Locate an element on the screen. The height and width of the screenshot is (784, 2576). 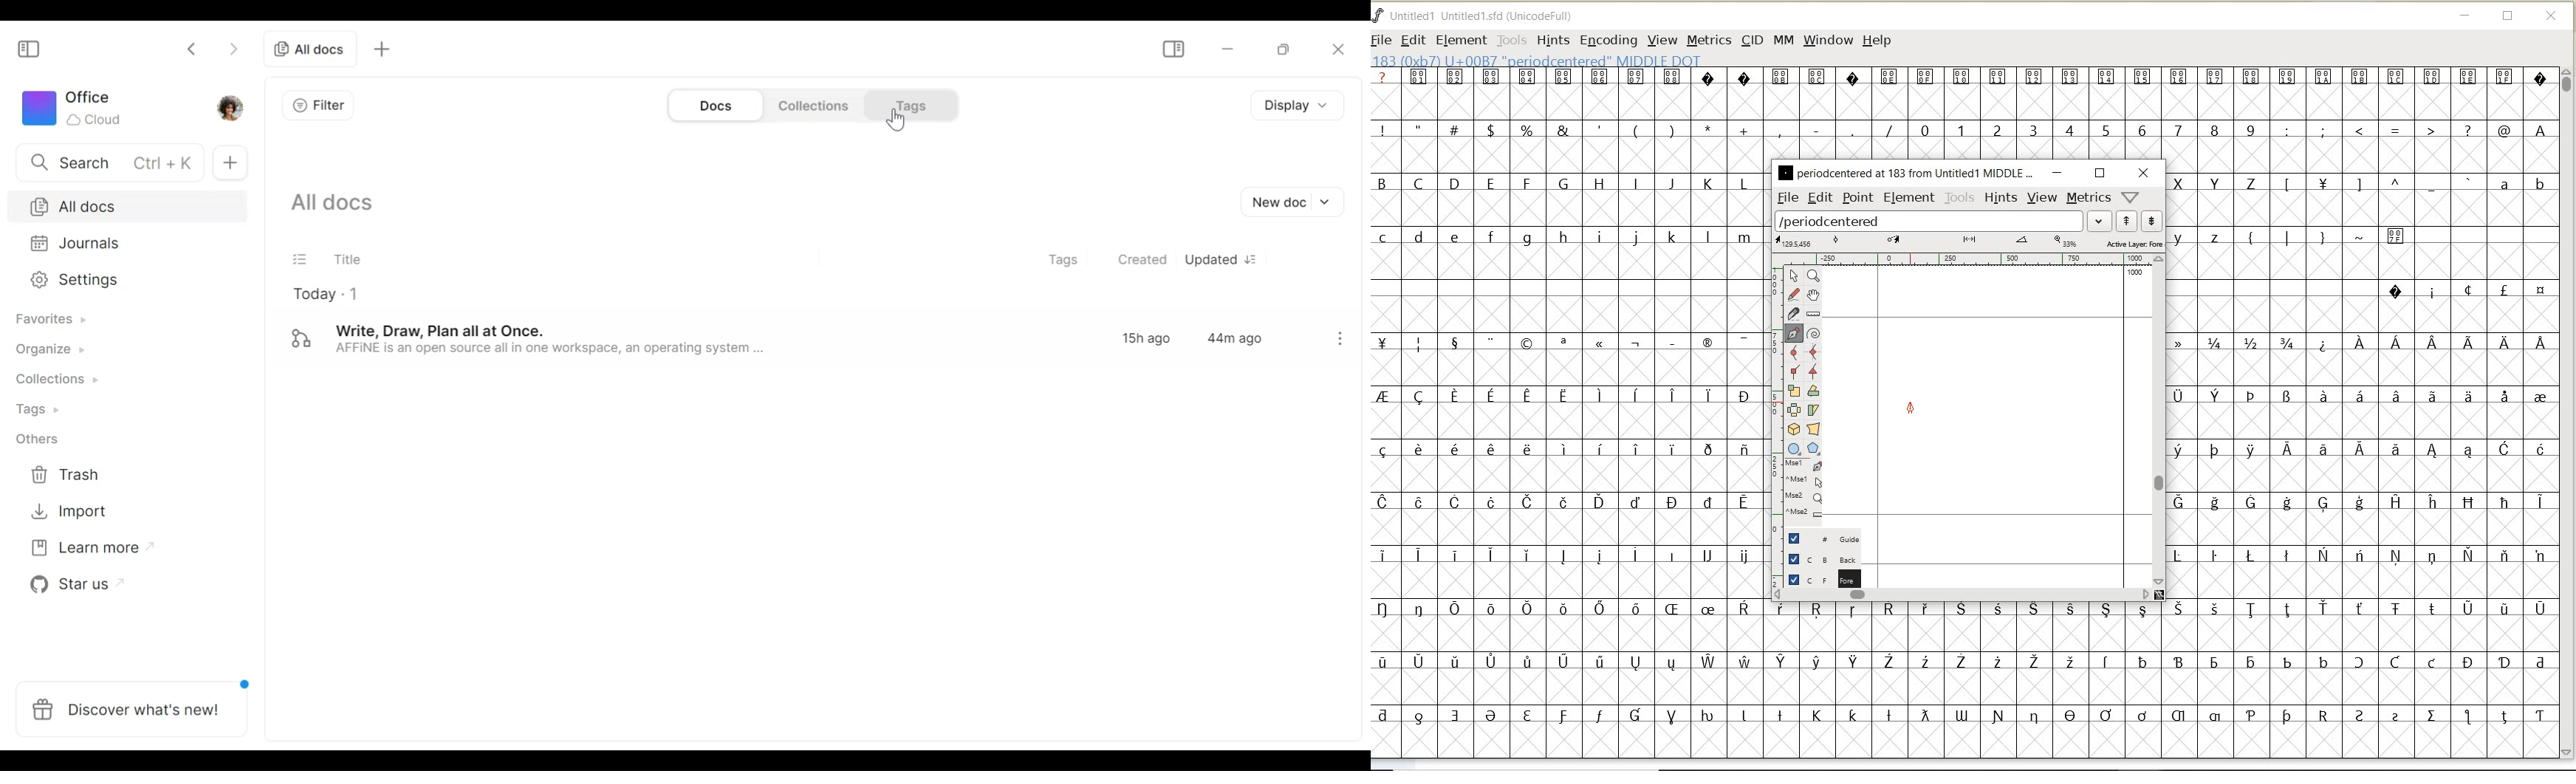
Star us is located at coordinates (76, 585).